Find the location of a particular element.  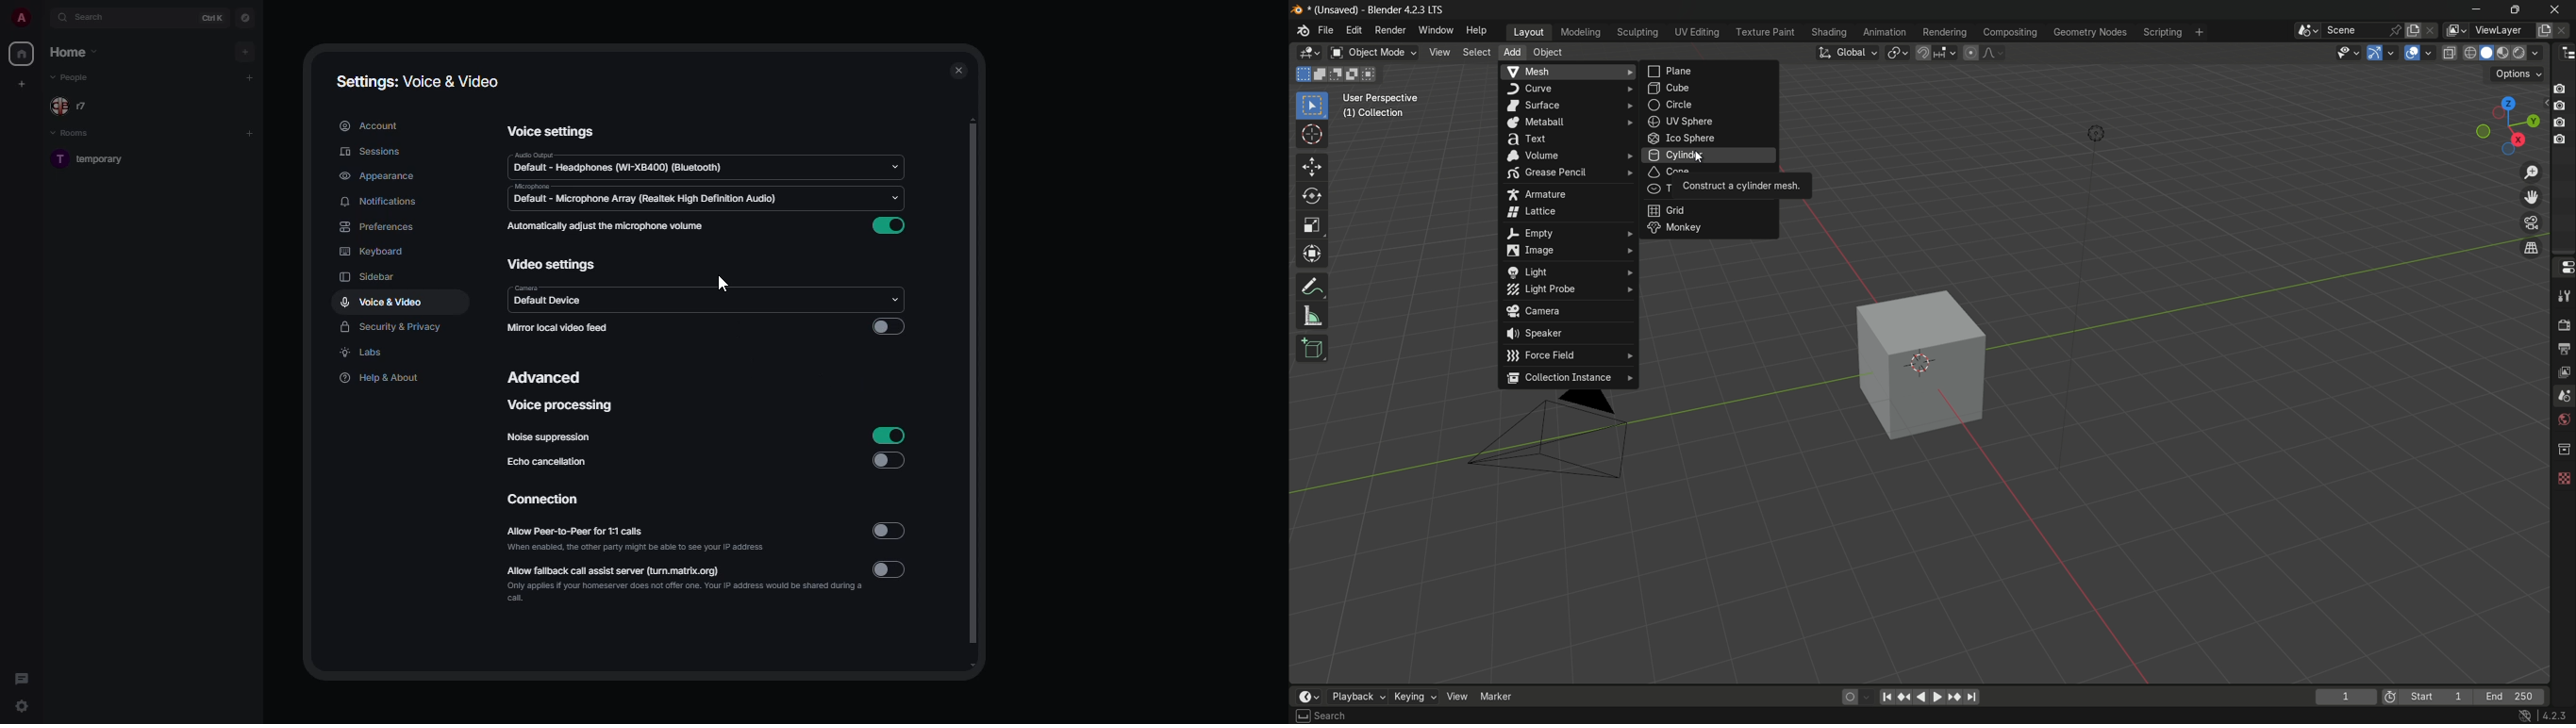

people is located at coordinates (73, 77).